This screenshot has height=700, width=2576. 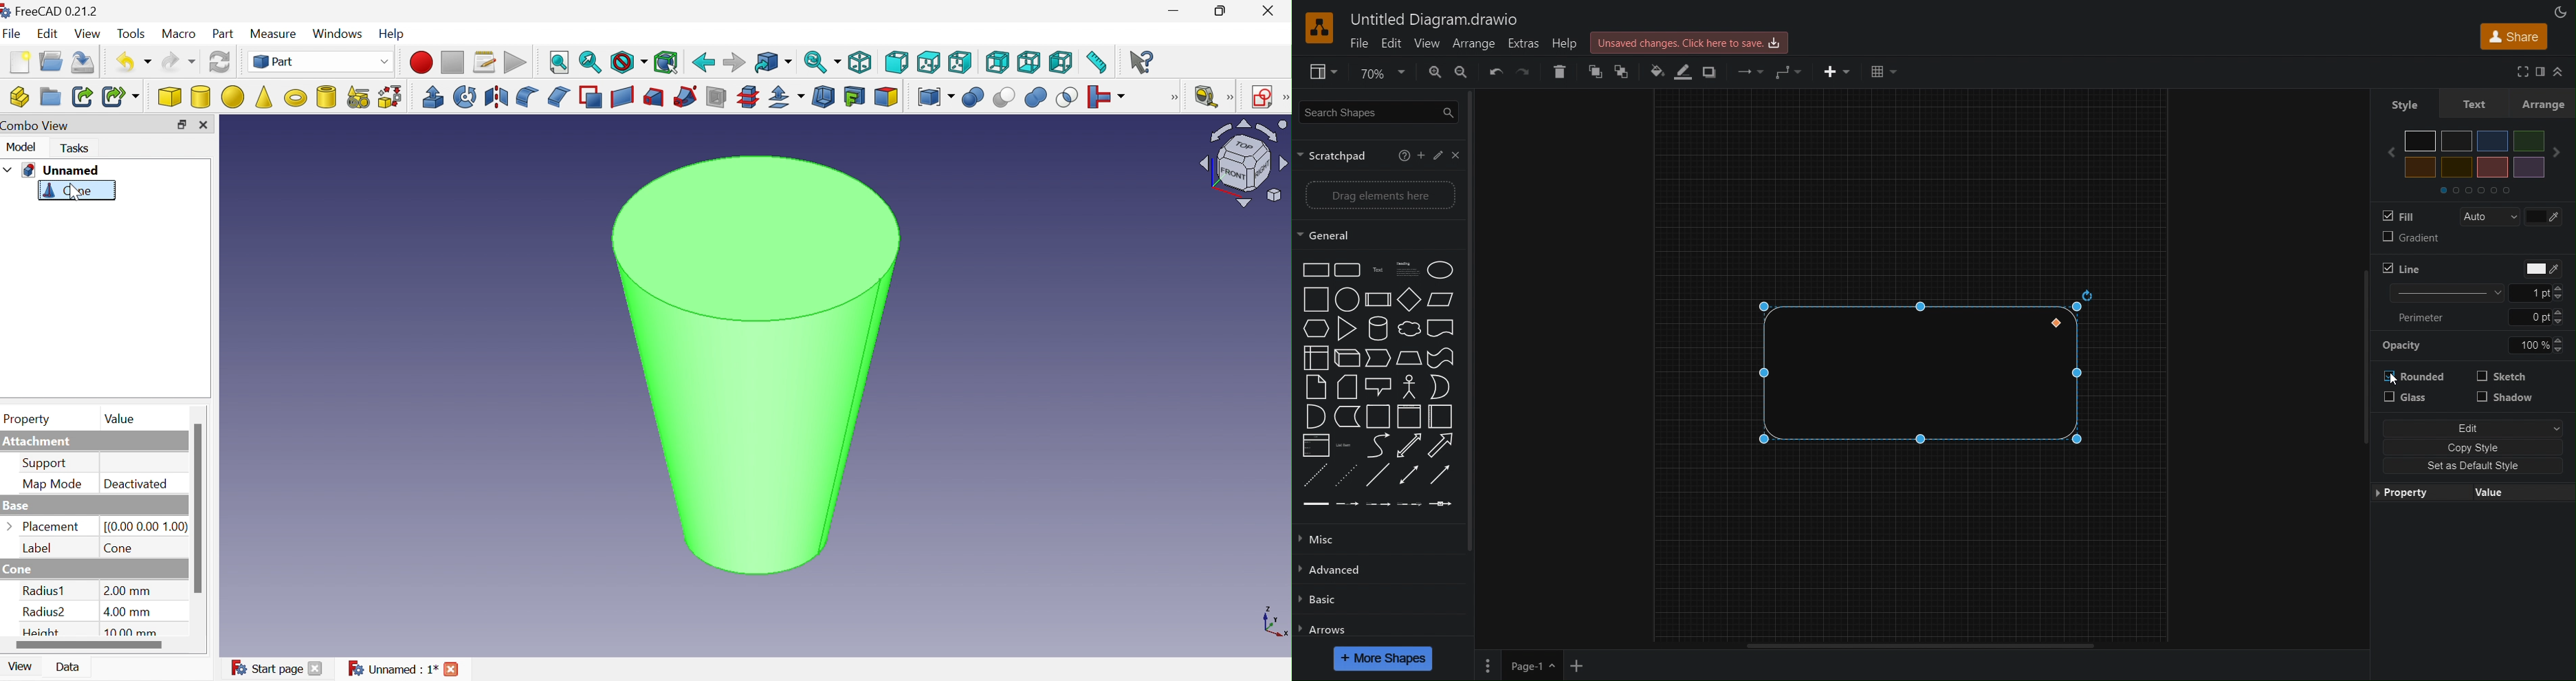 I want to click on Line Color, so click(x=2540, y=268).